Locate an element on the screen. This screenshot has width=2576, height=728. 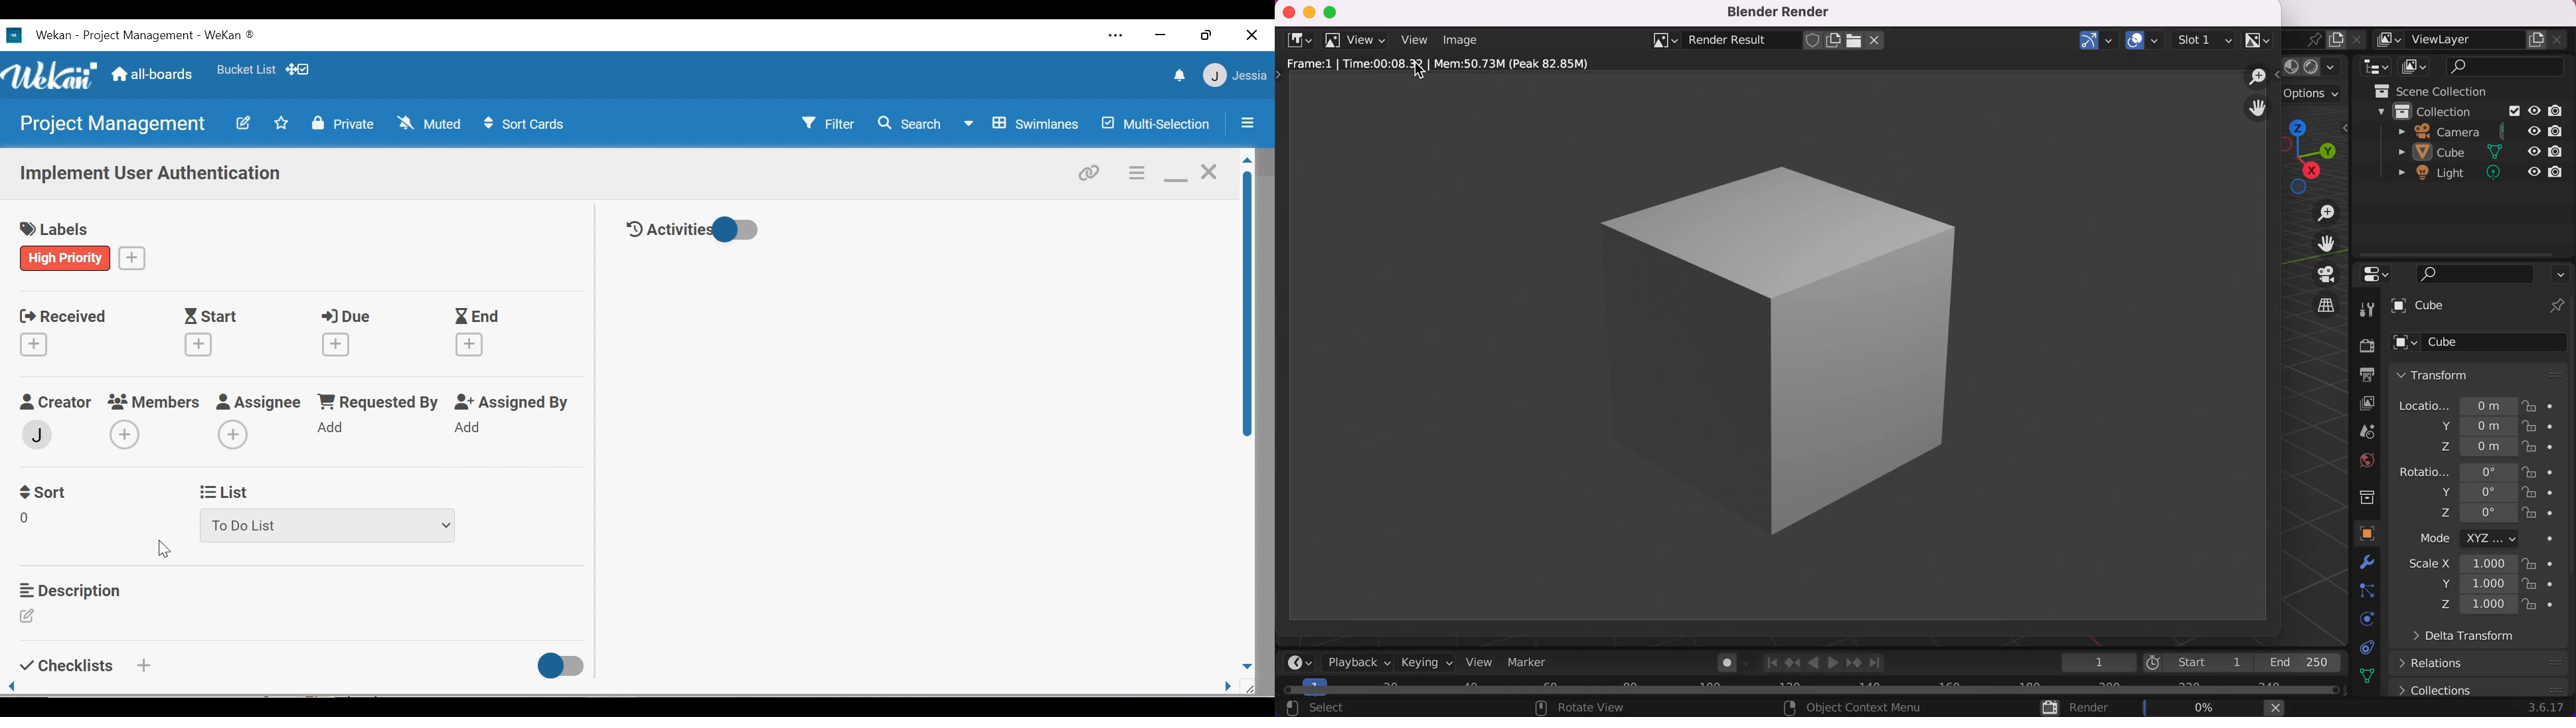
Home (all boards is located at coordinates (153, 73).